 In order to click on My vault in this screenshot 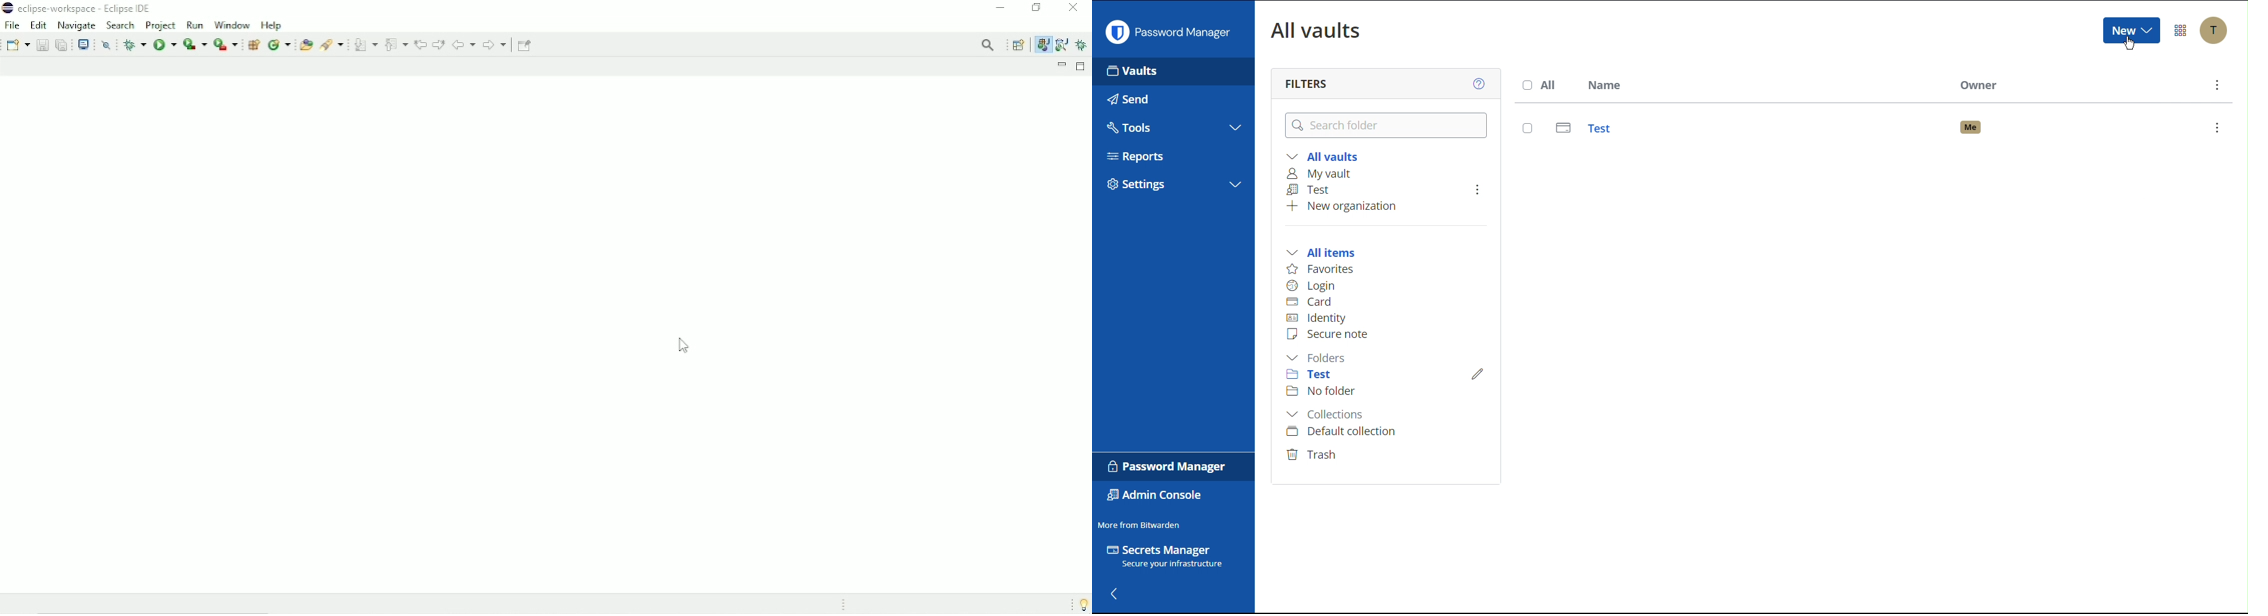, I will do `click(1327, 175)`.